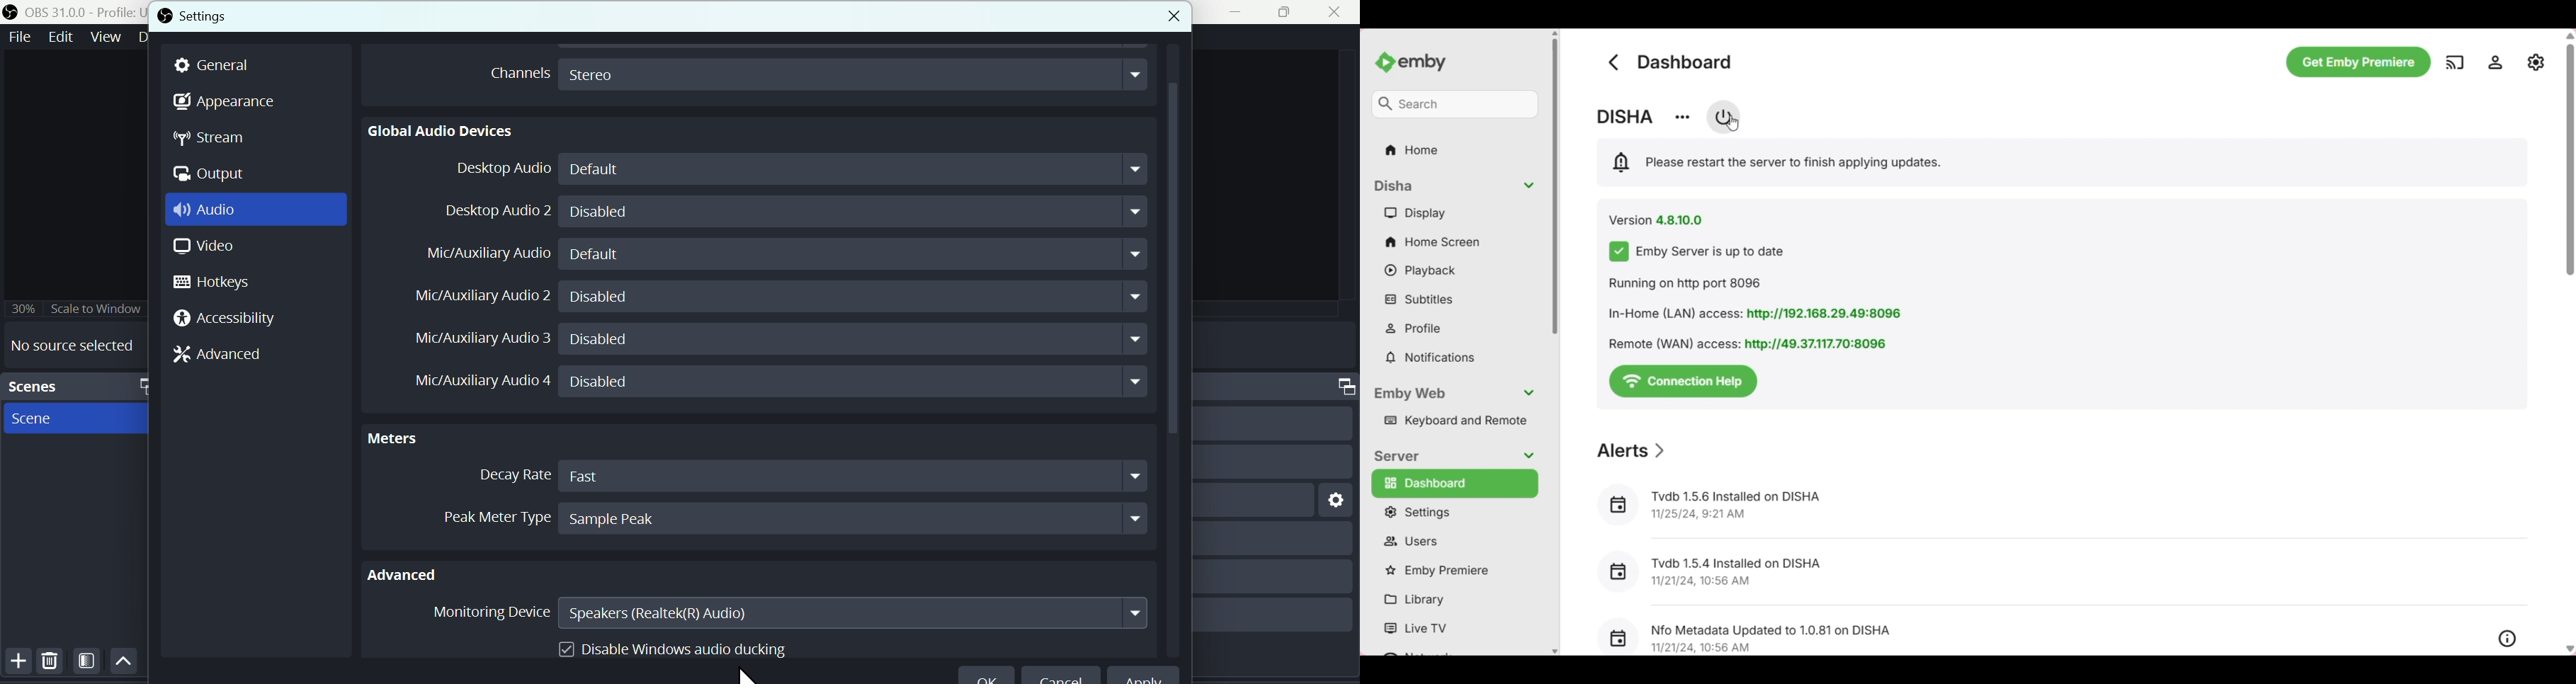 Image resolution: width=2576 pixels, height=700 pixels. What do you see at coordinates (1288, 13) in the screenshot?
I see `maximise` at bounding box center [1288, 13].